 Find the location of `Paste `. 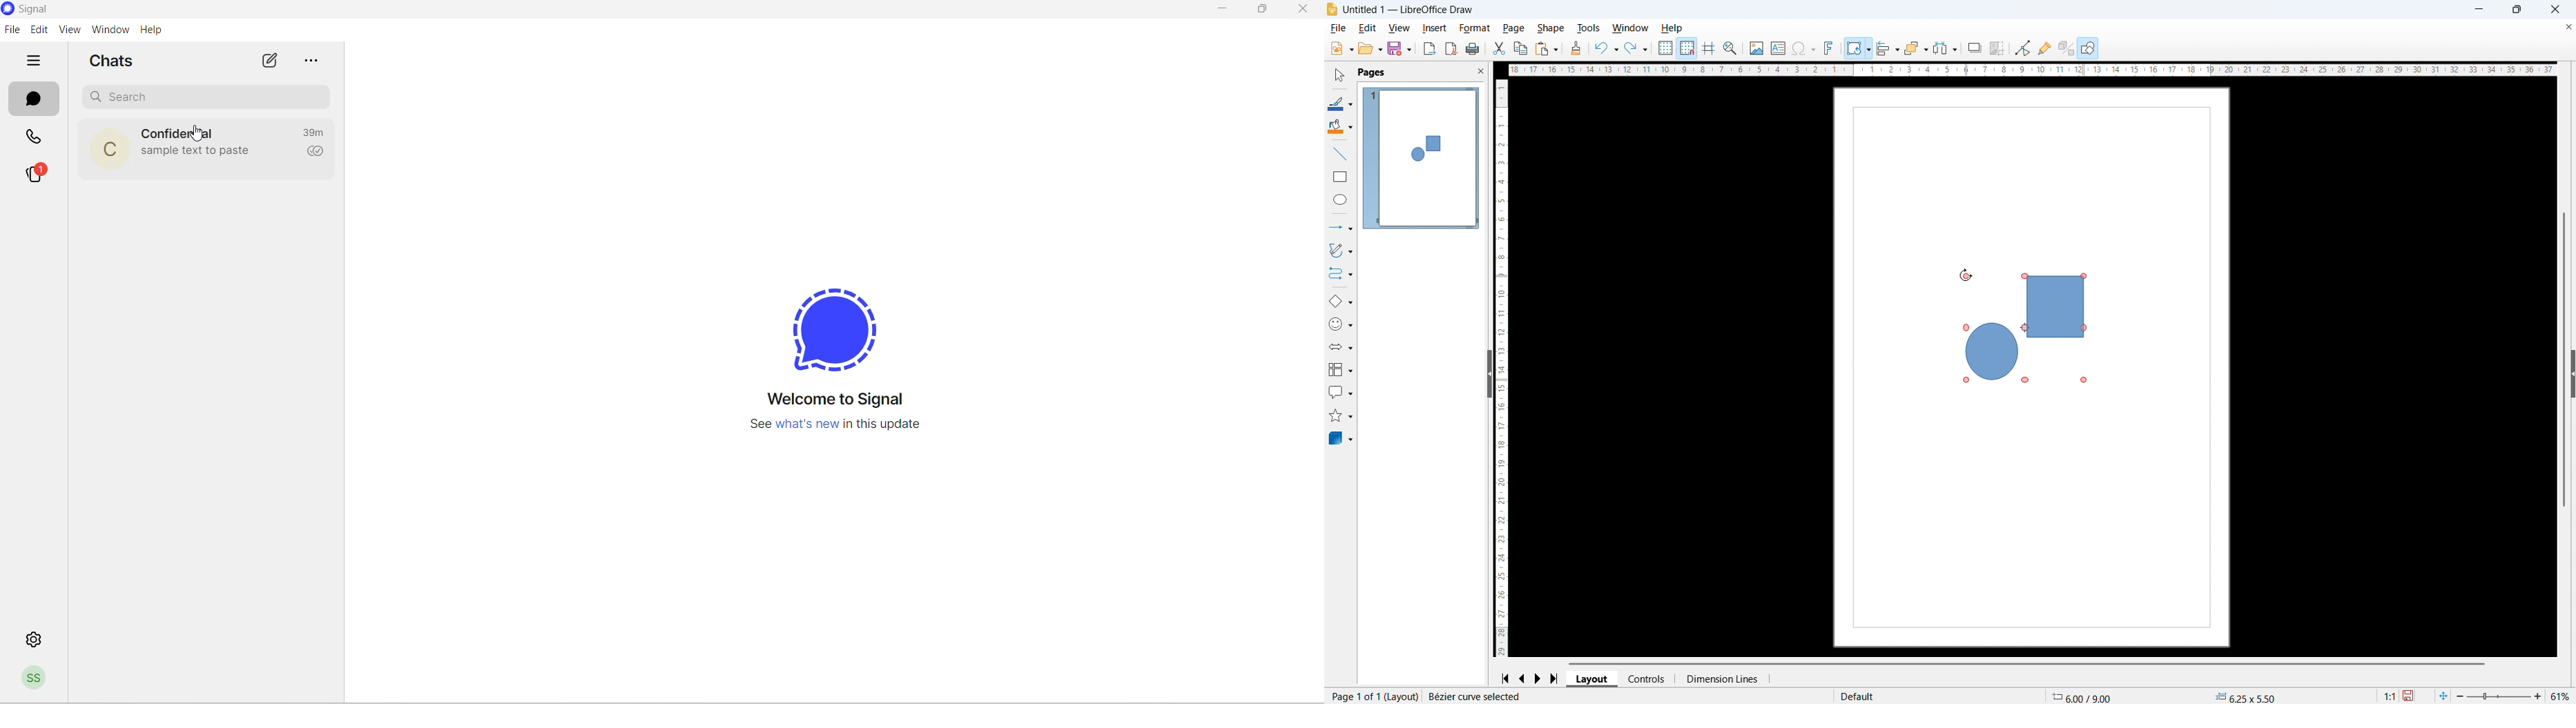

Paste  is located at coordinates (1547, 48).